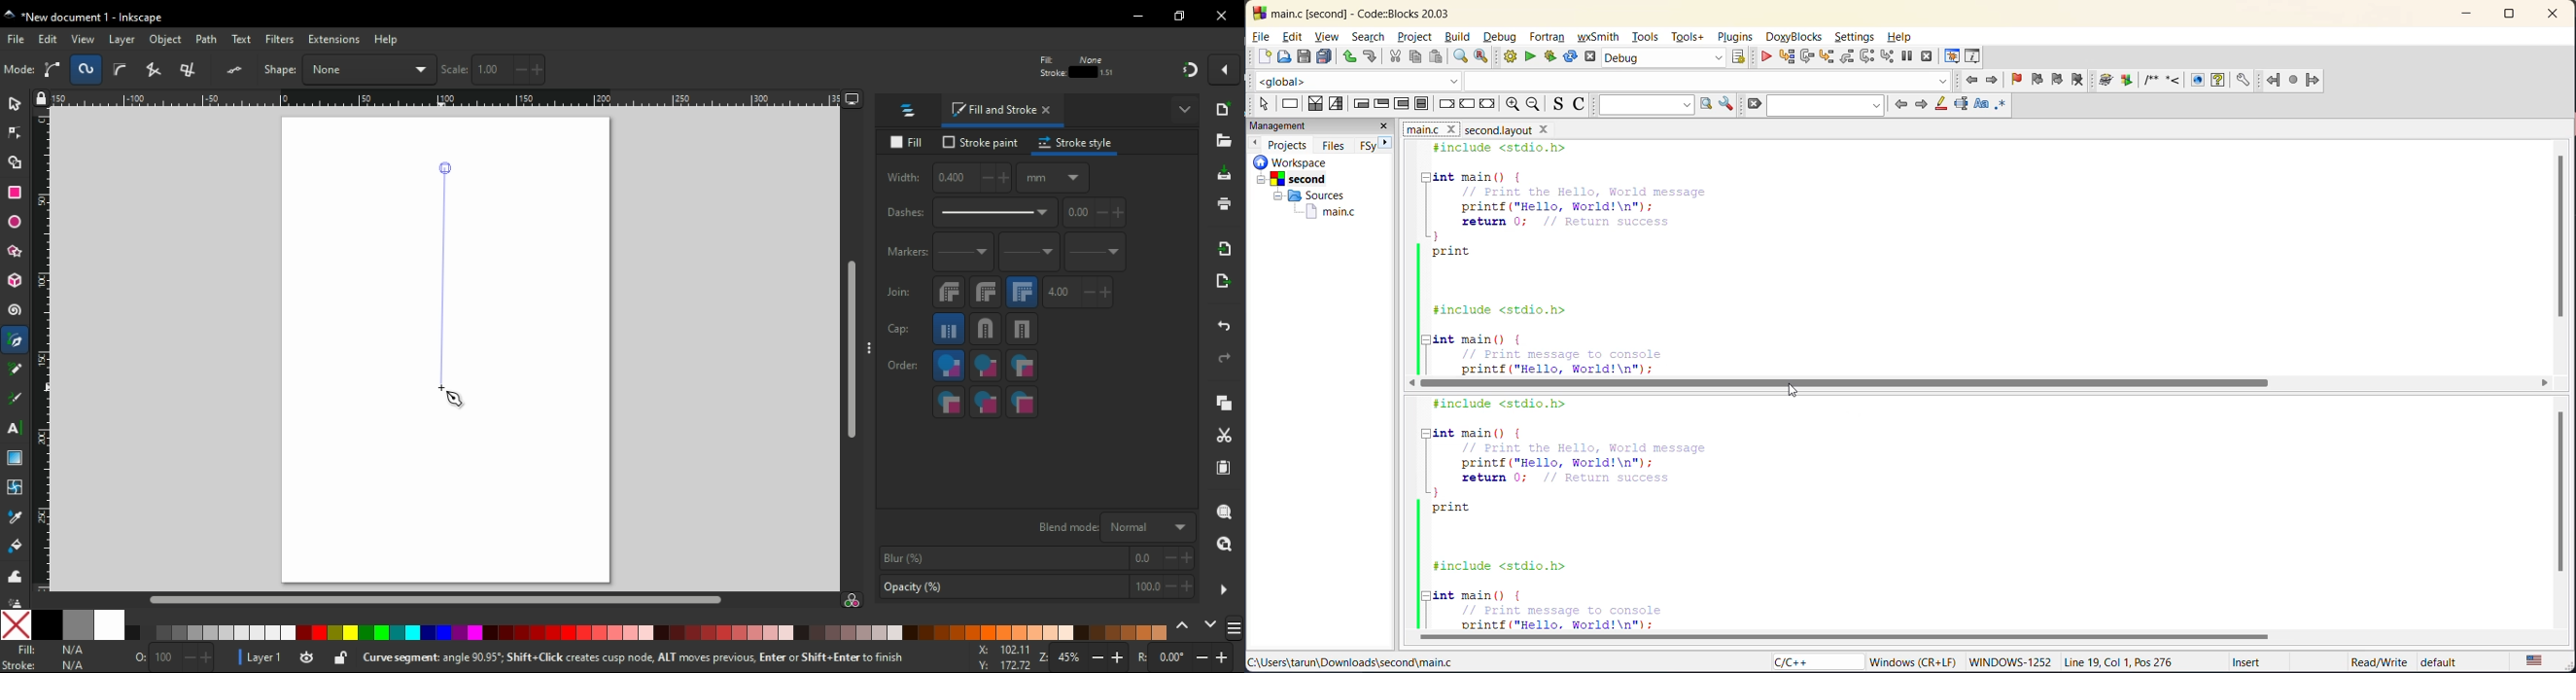 This screenshot has height=700, width=2576. Describe the element at coordinates (2057, 81) in the screenshot. I see `next bookmark` at that location.